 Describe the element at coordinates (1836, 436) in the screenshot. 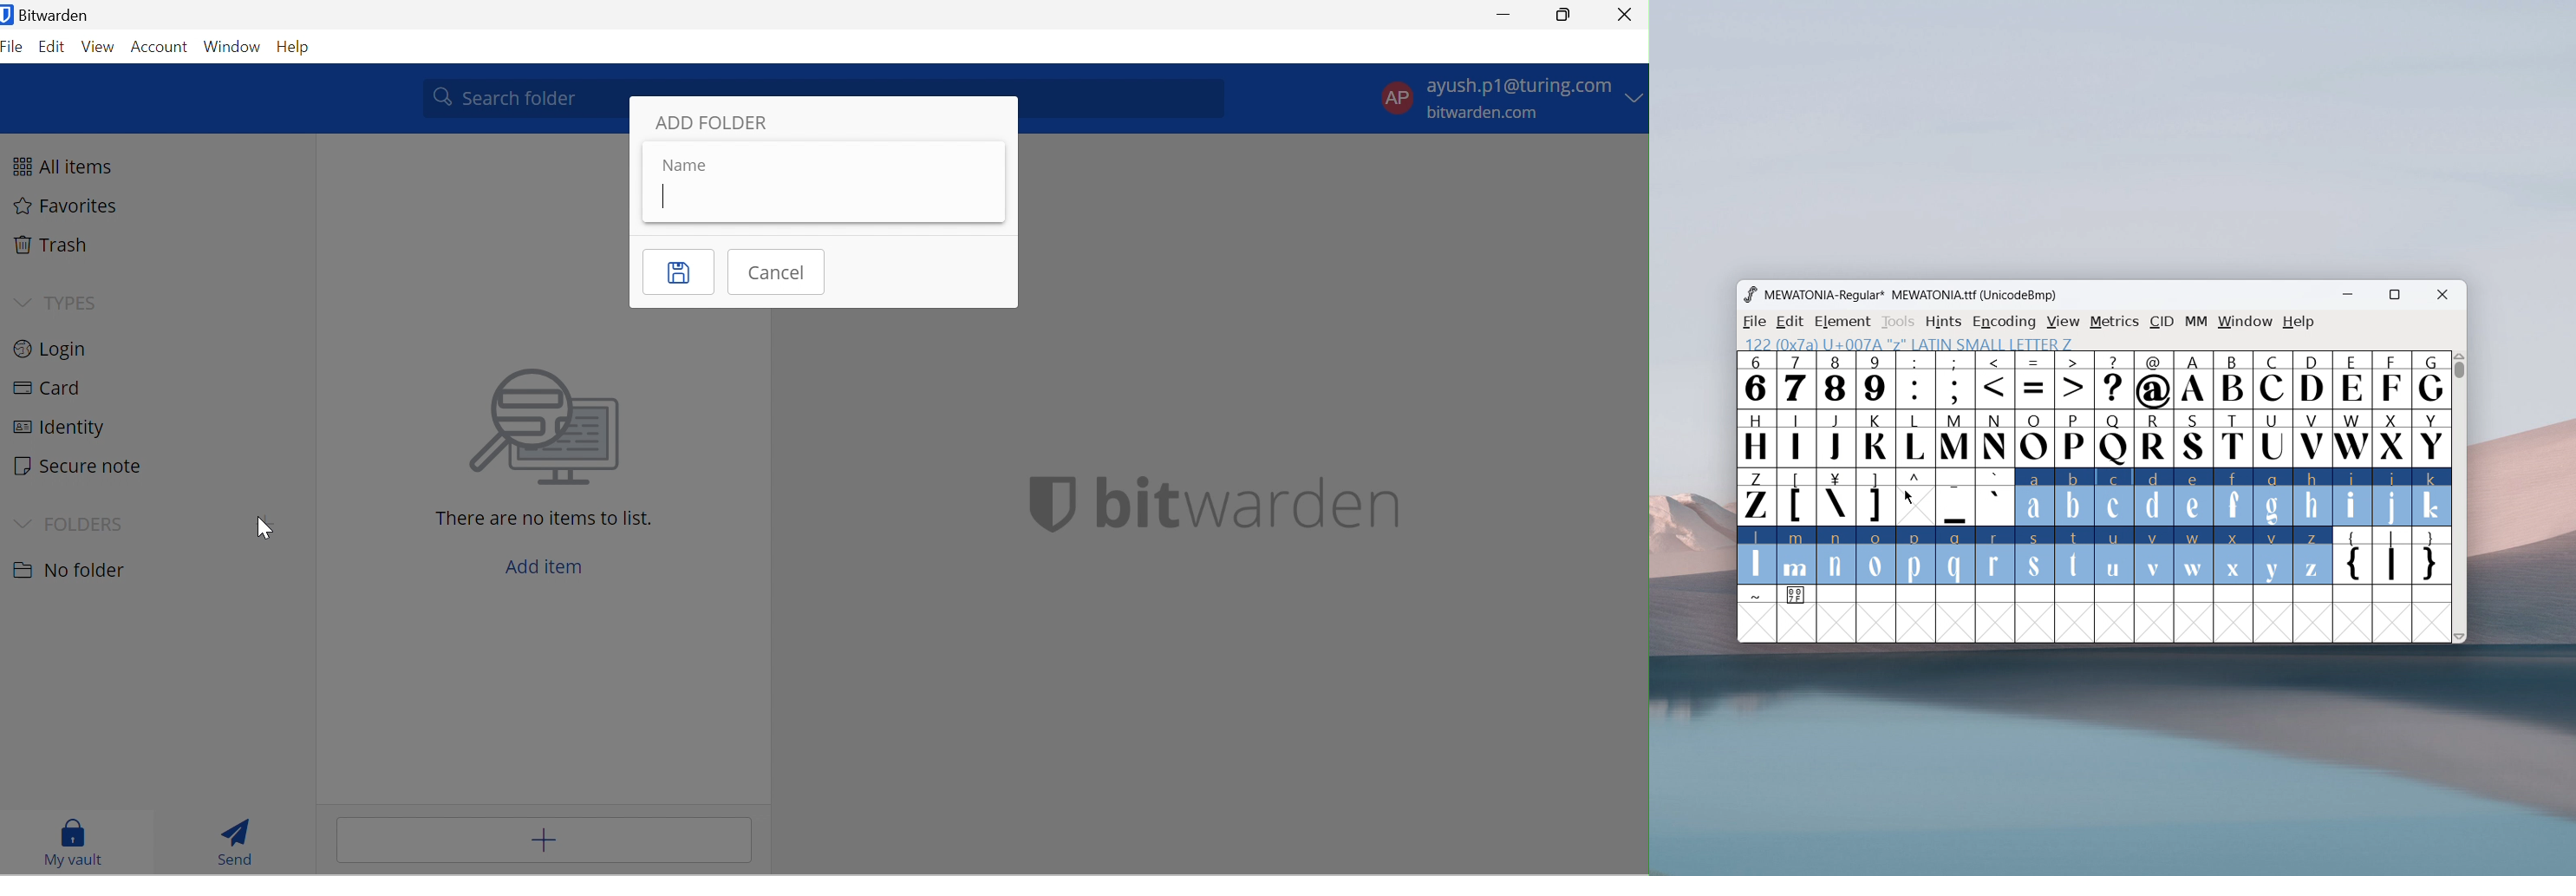

I see `J` at that location.